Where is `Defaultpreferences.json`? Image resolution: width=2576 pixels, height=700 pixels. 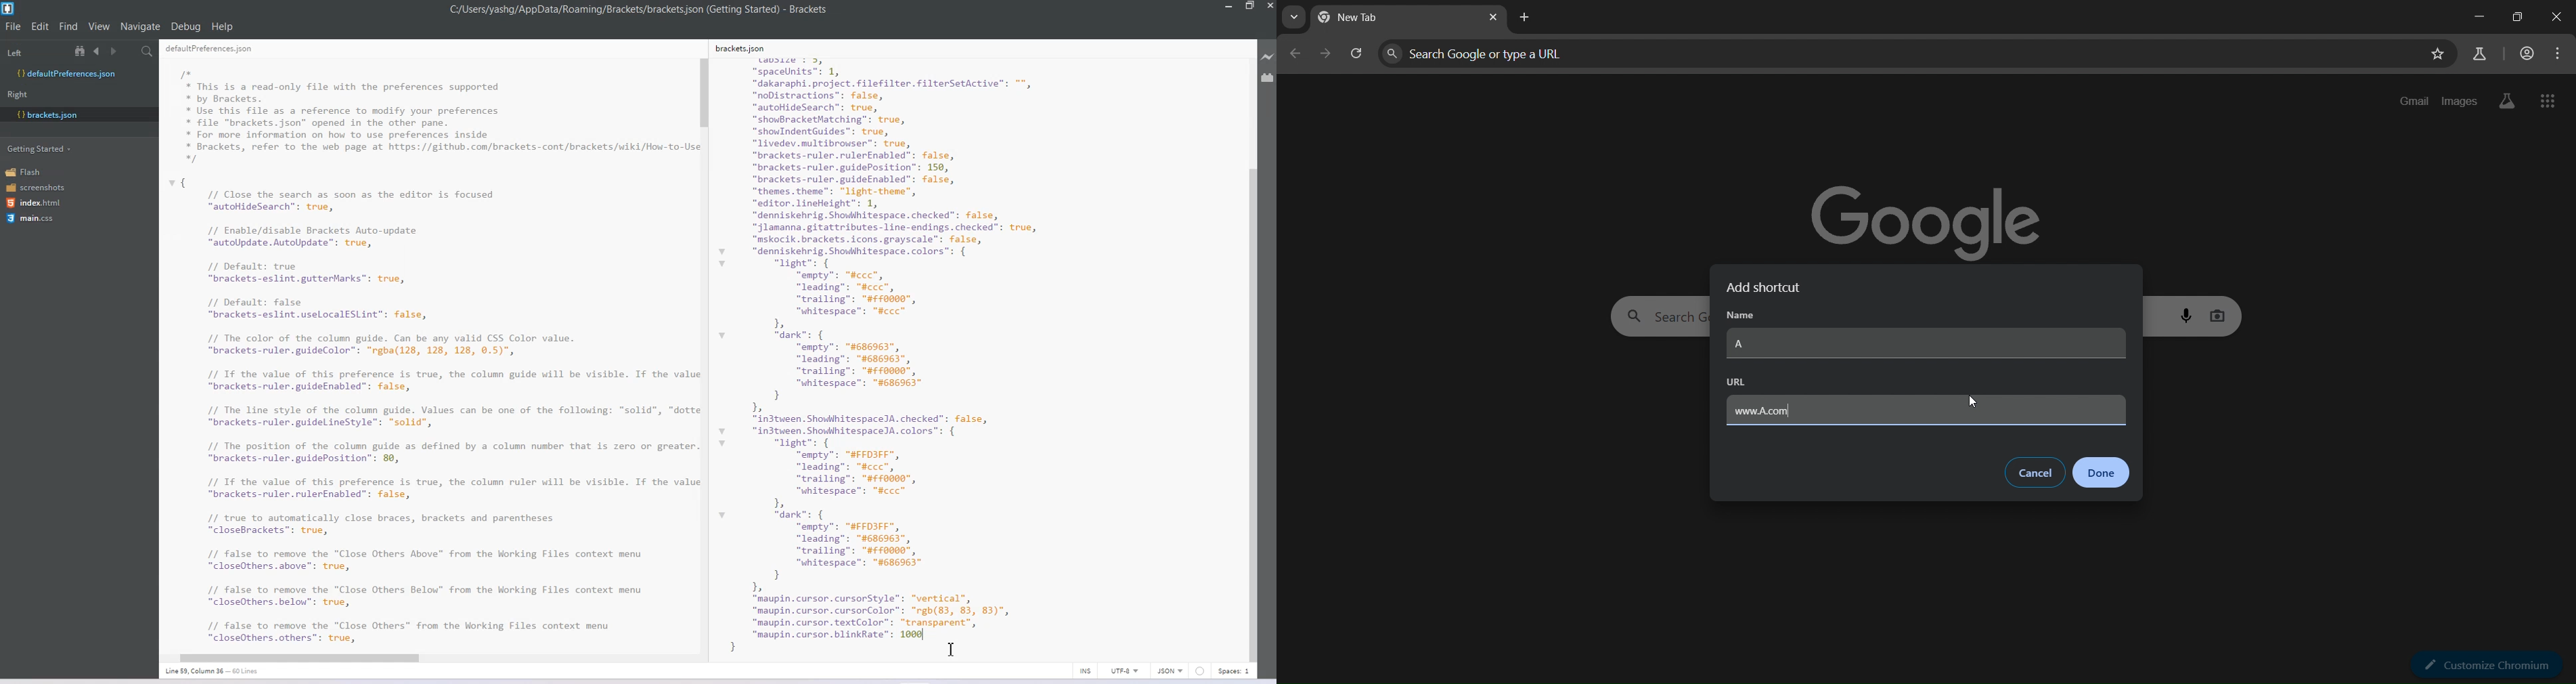 Defaultpreferences.json is located at coordinates (78, 74).